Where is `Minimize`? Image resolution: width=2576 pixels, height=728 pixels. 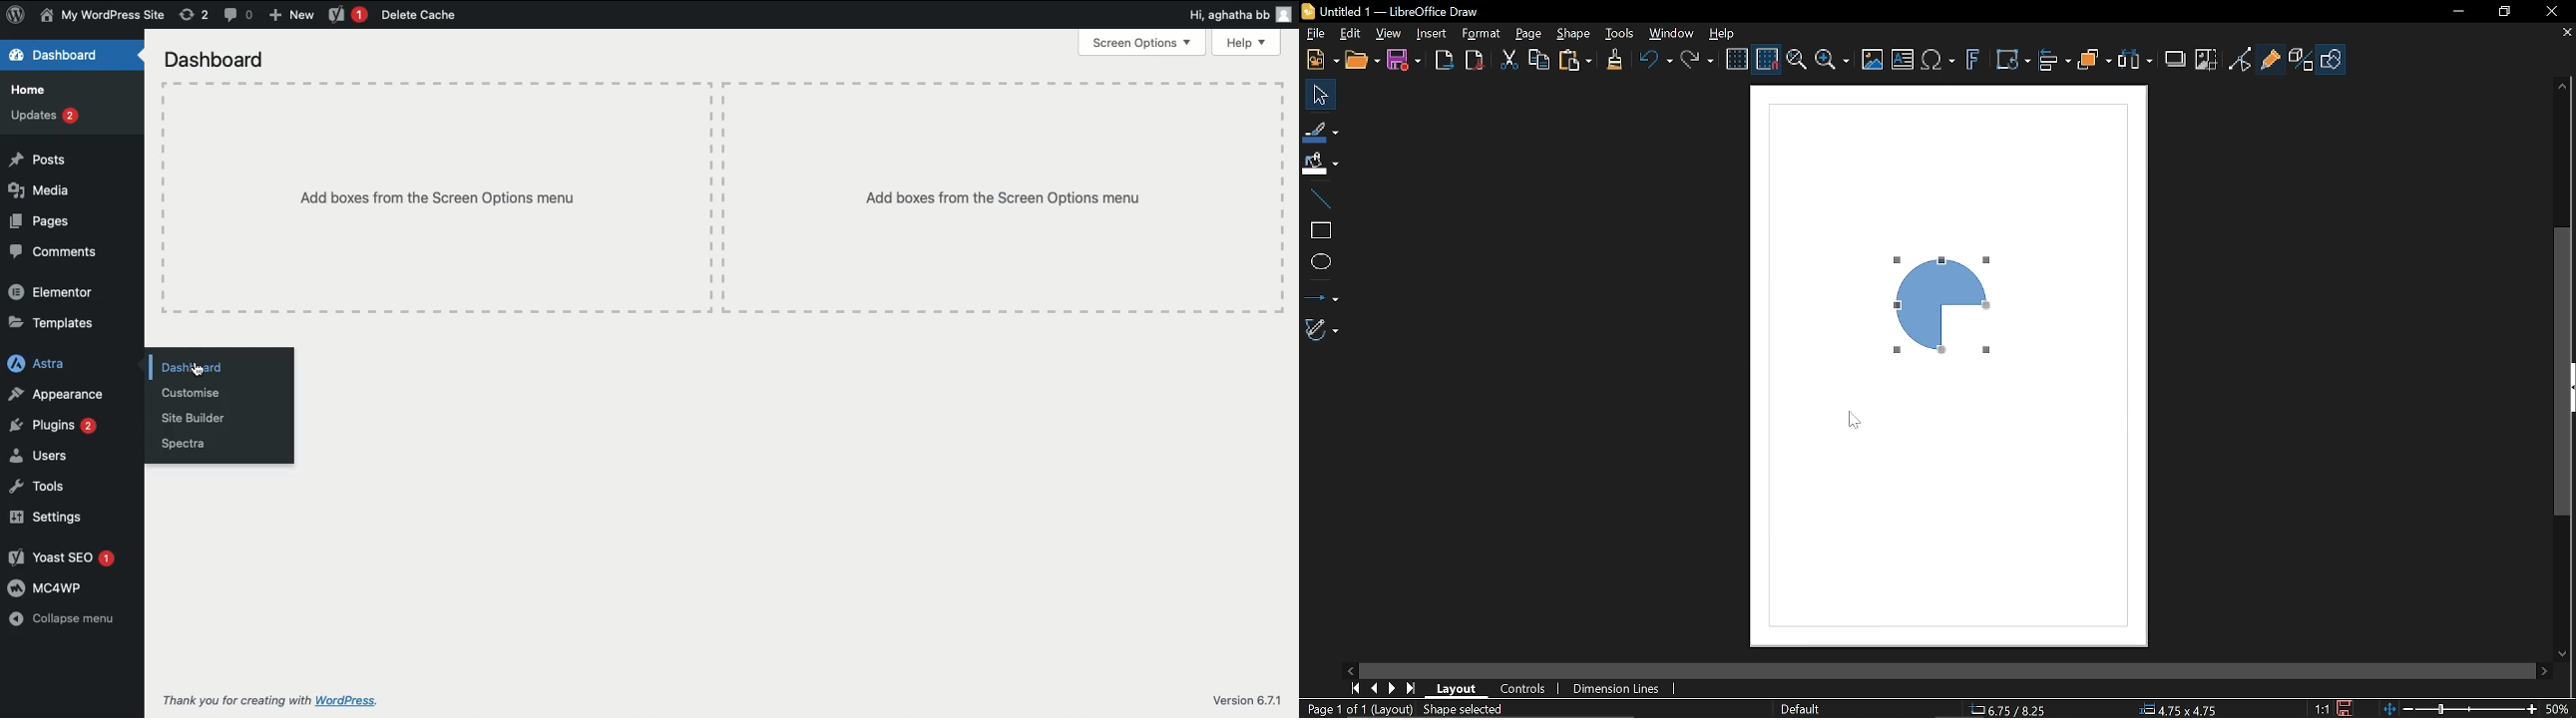
Minimize is located at coordinates (2457, 10).